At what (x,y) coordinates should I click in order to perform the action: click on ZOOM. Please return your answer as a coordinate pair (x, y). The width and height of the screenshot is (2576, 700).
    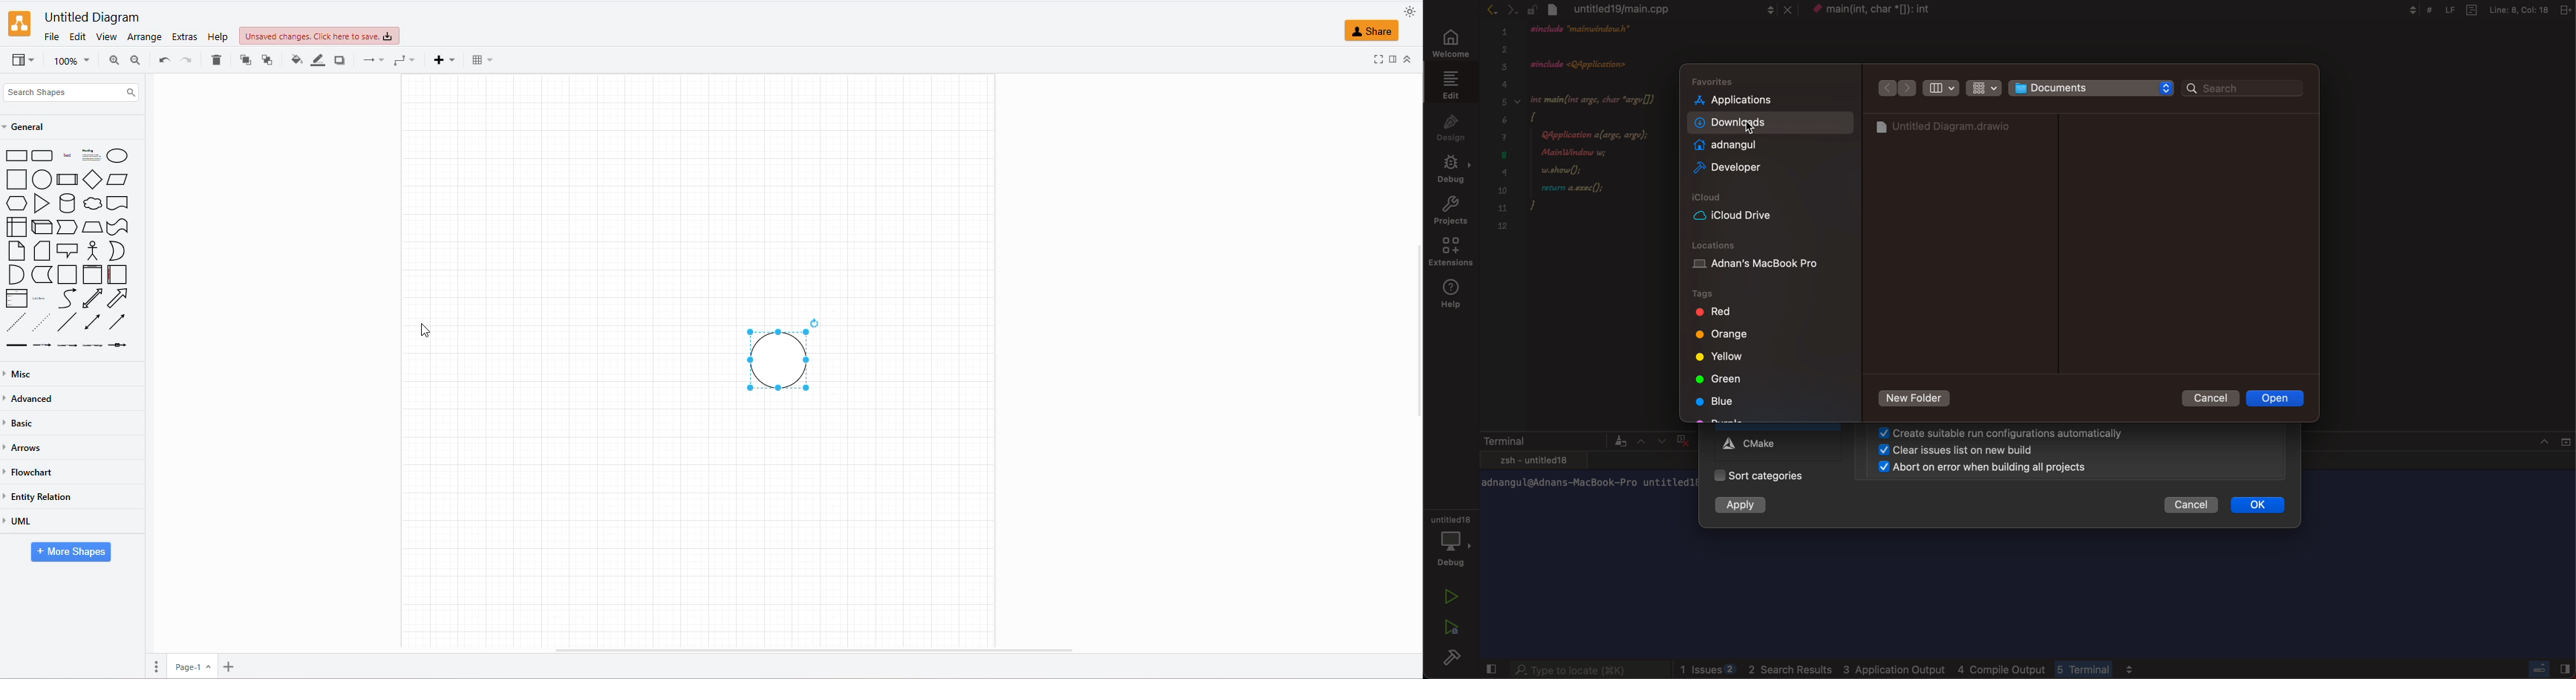
    Looking at the image, I should click on (71, 62).